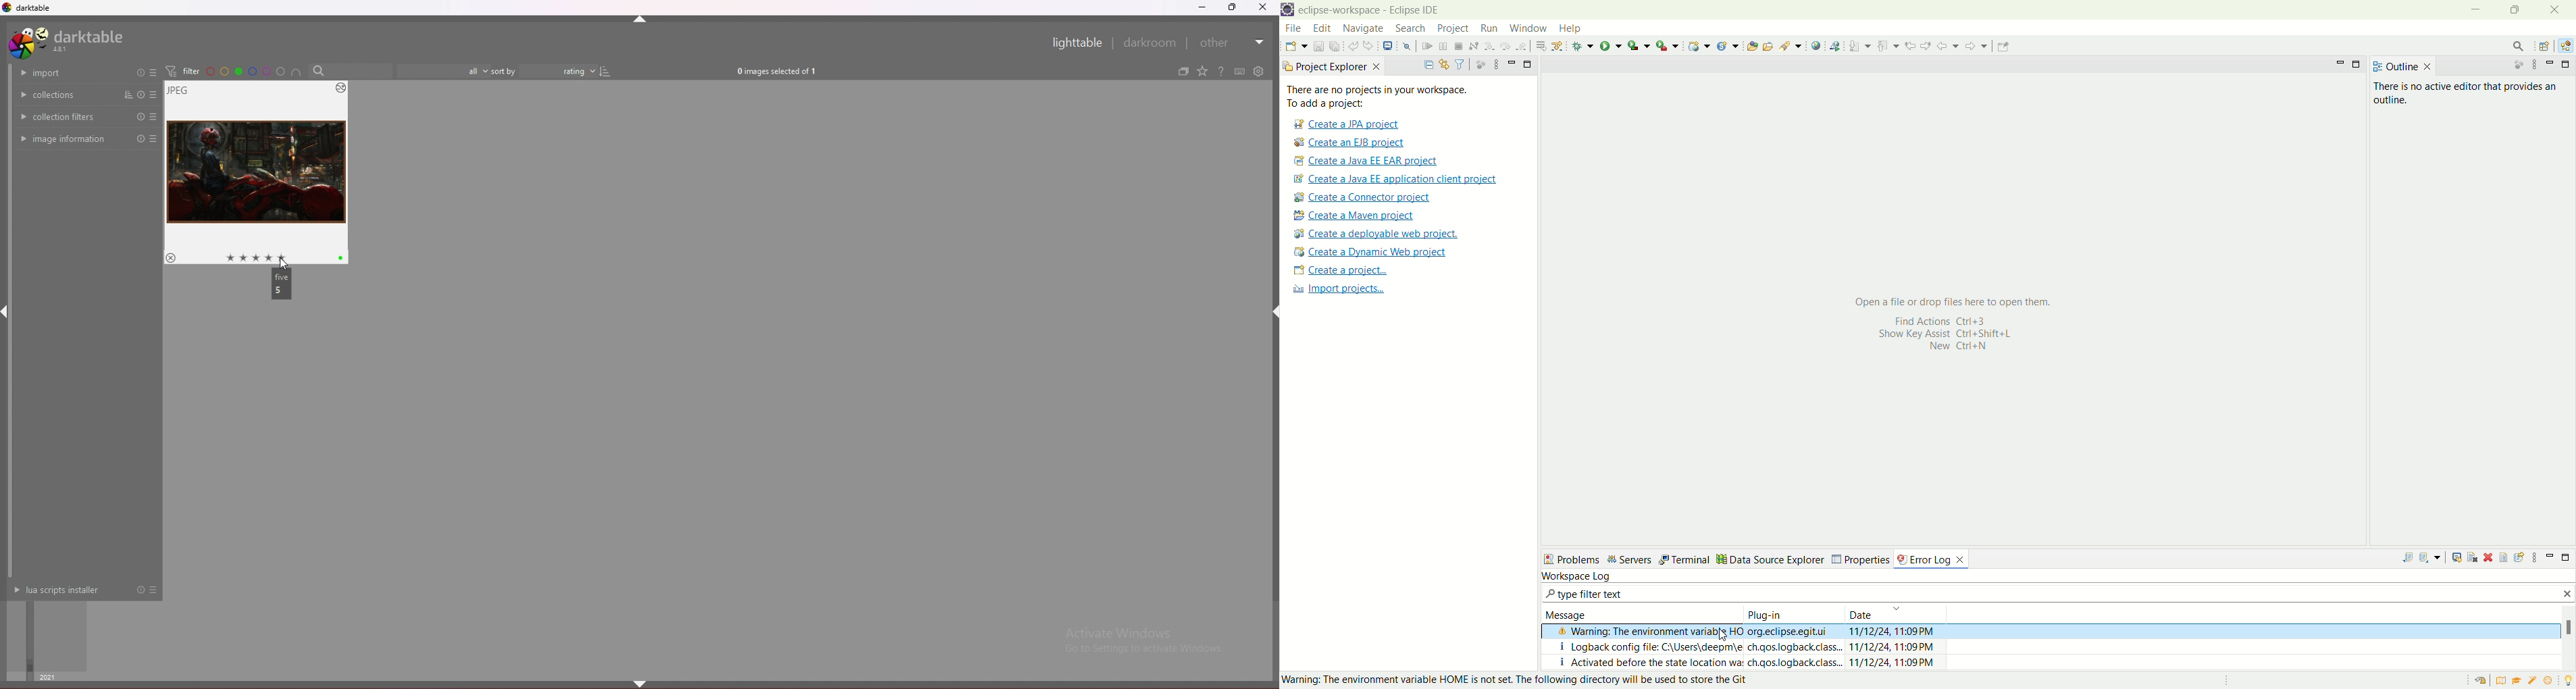 The width and height of the screenshot is (2576, 700). I want to click on hide, so click(640, 19).